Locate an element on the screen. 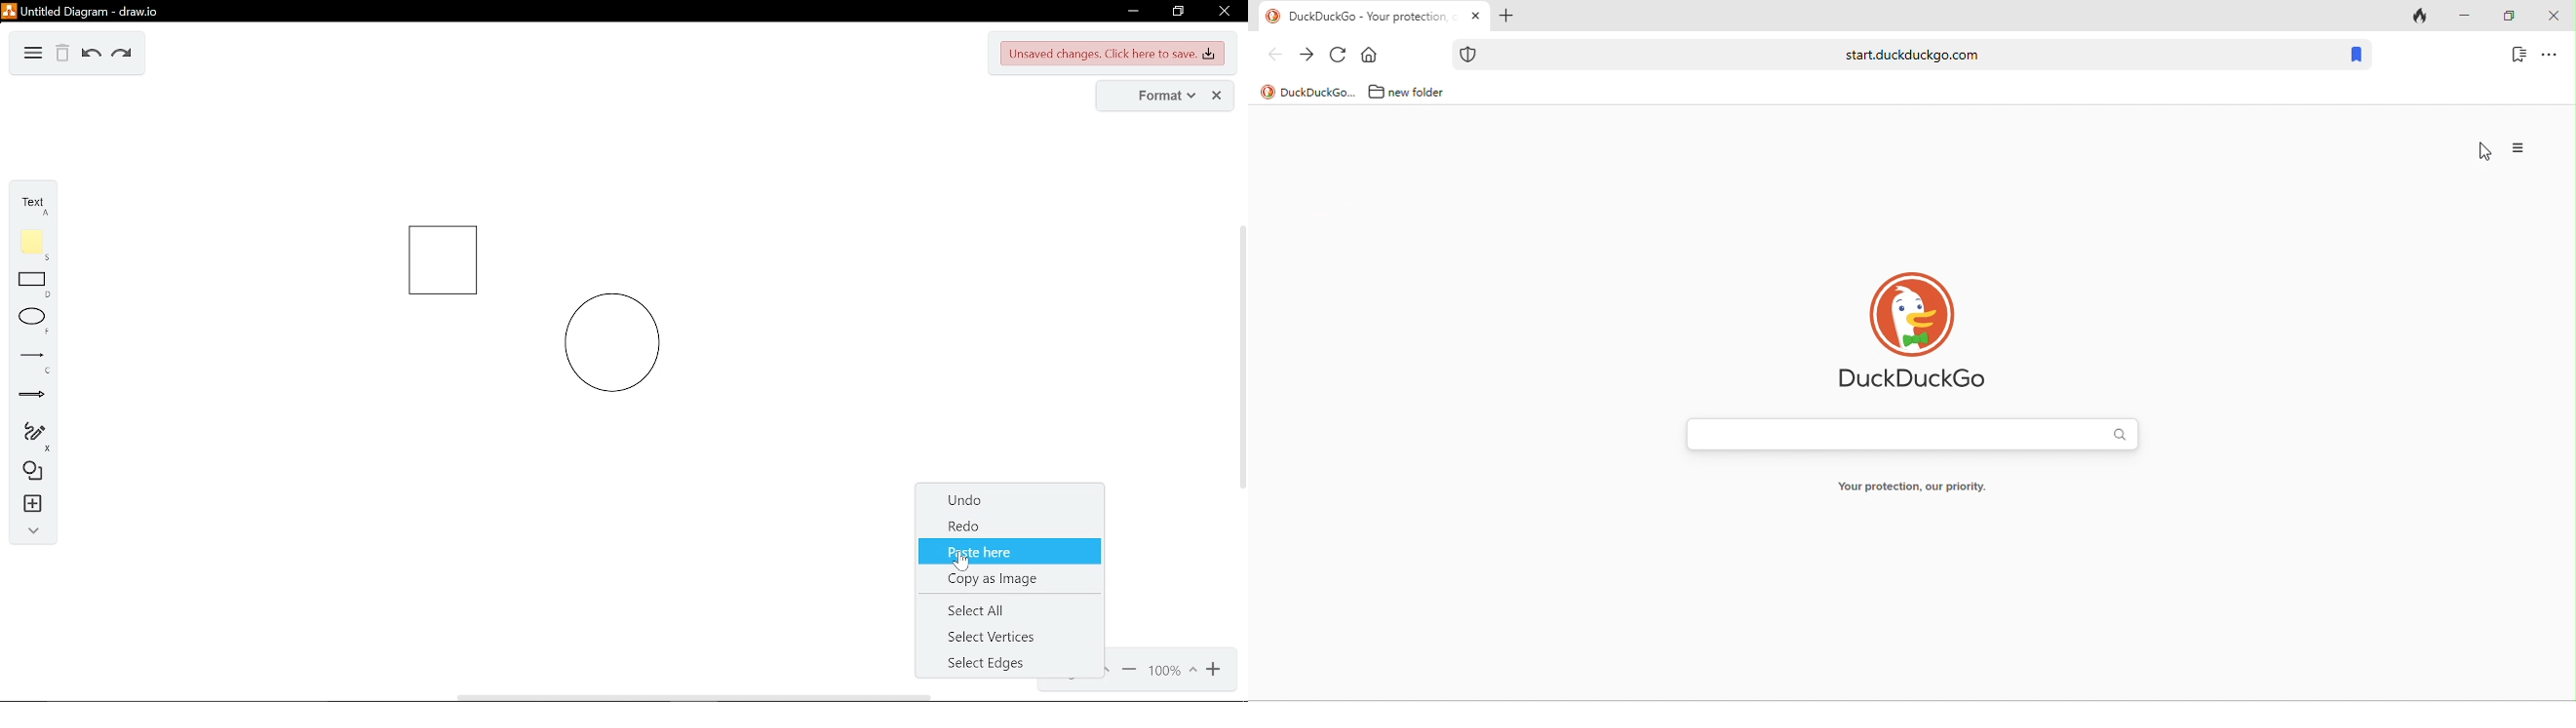 Image resolution: width=2576 pixels, height=728 pixels. vertical scrollbar is located at coordinates (1240, 357).